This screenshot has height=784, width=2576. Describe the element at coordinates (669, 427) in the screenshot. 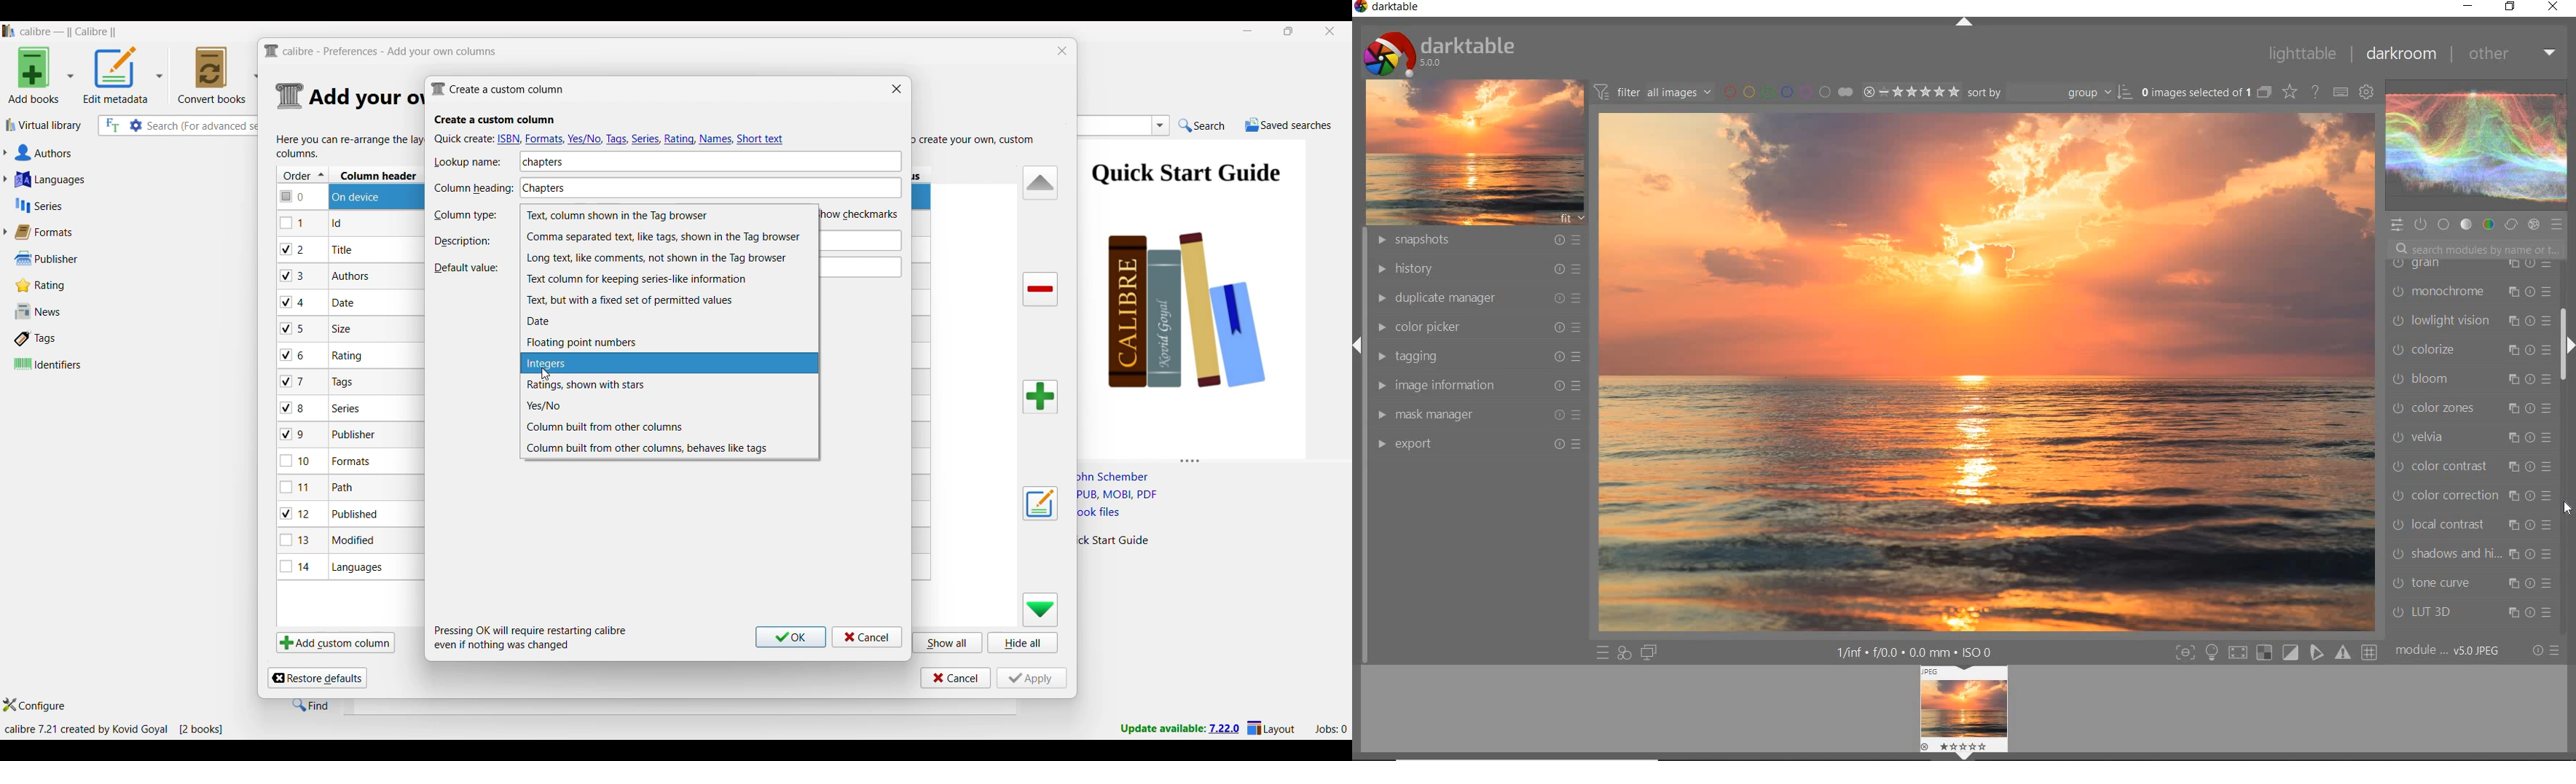

I see `Column built from other columns` at that location.